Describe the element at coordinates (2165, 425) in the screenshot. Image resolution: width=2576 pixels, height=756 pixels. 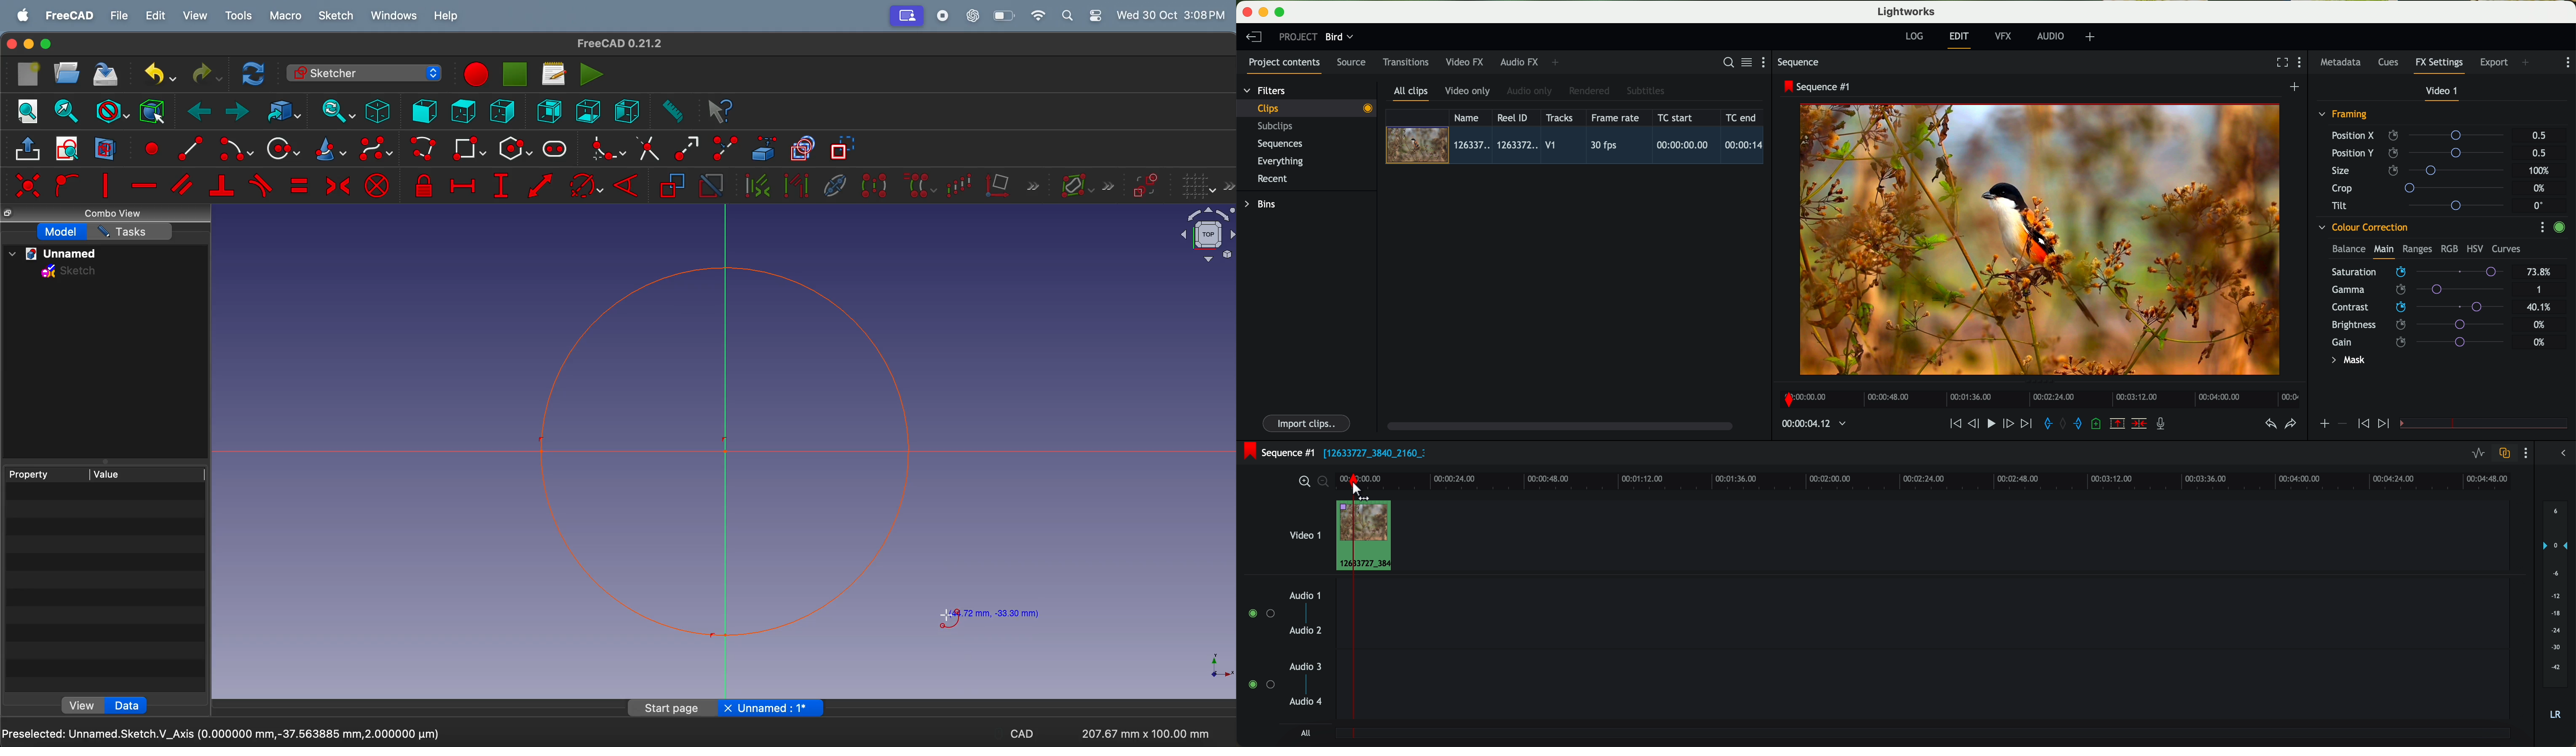
I see `record a voice-over` at that location.